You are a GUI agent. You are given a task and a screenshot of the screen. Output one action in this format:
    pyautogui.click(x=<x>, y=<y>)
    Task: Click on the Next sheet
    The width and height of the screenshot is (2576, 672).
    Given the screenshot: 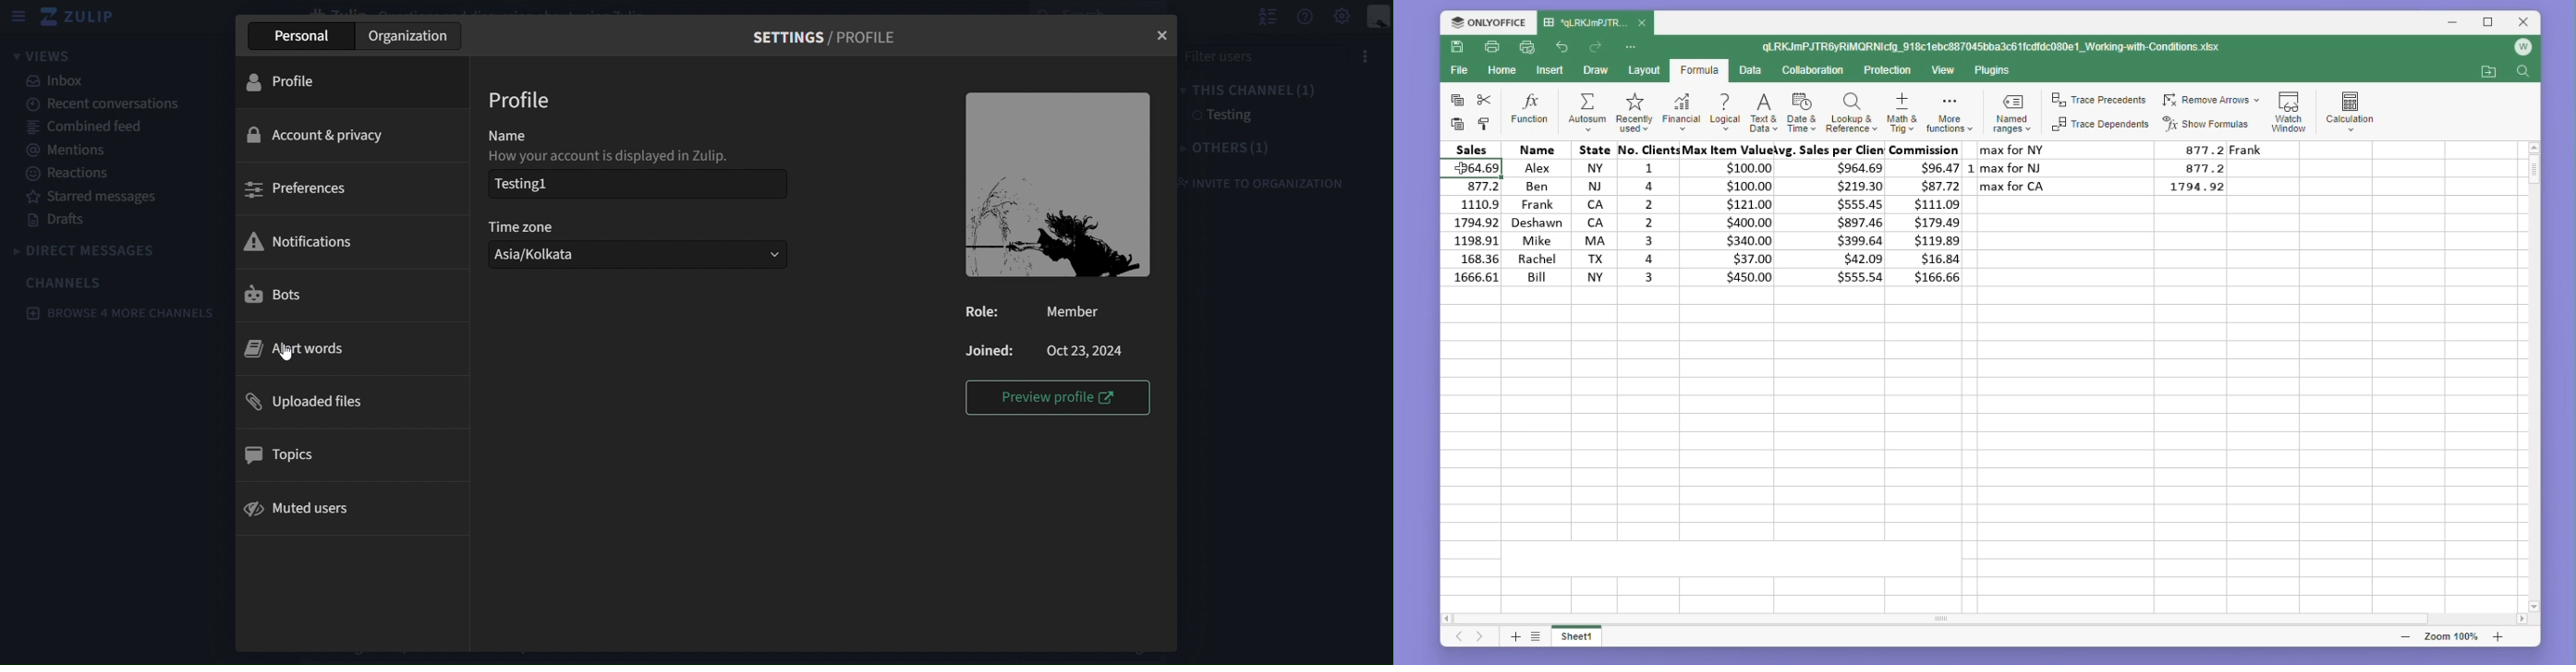 What is the action you would take?
    pyautogui.click(x=1481, y=638)
    